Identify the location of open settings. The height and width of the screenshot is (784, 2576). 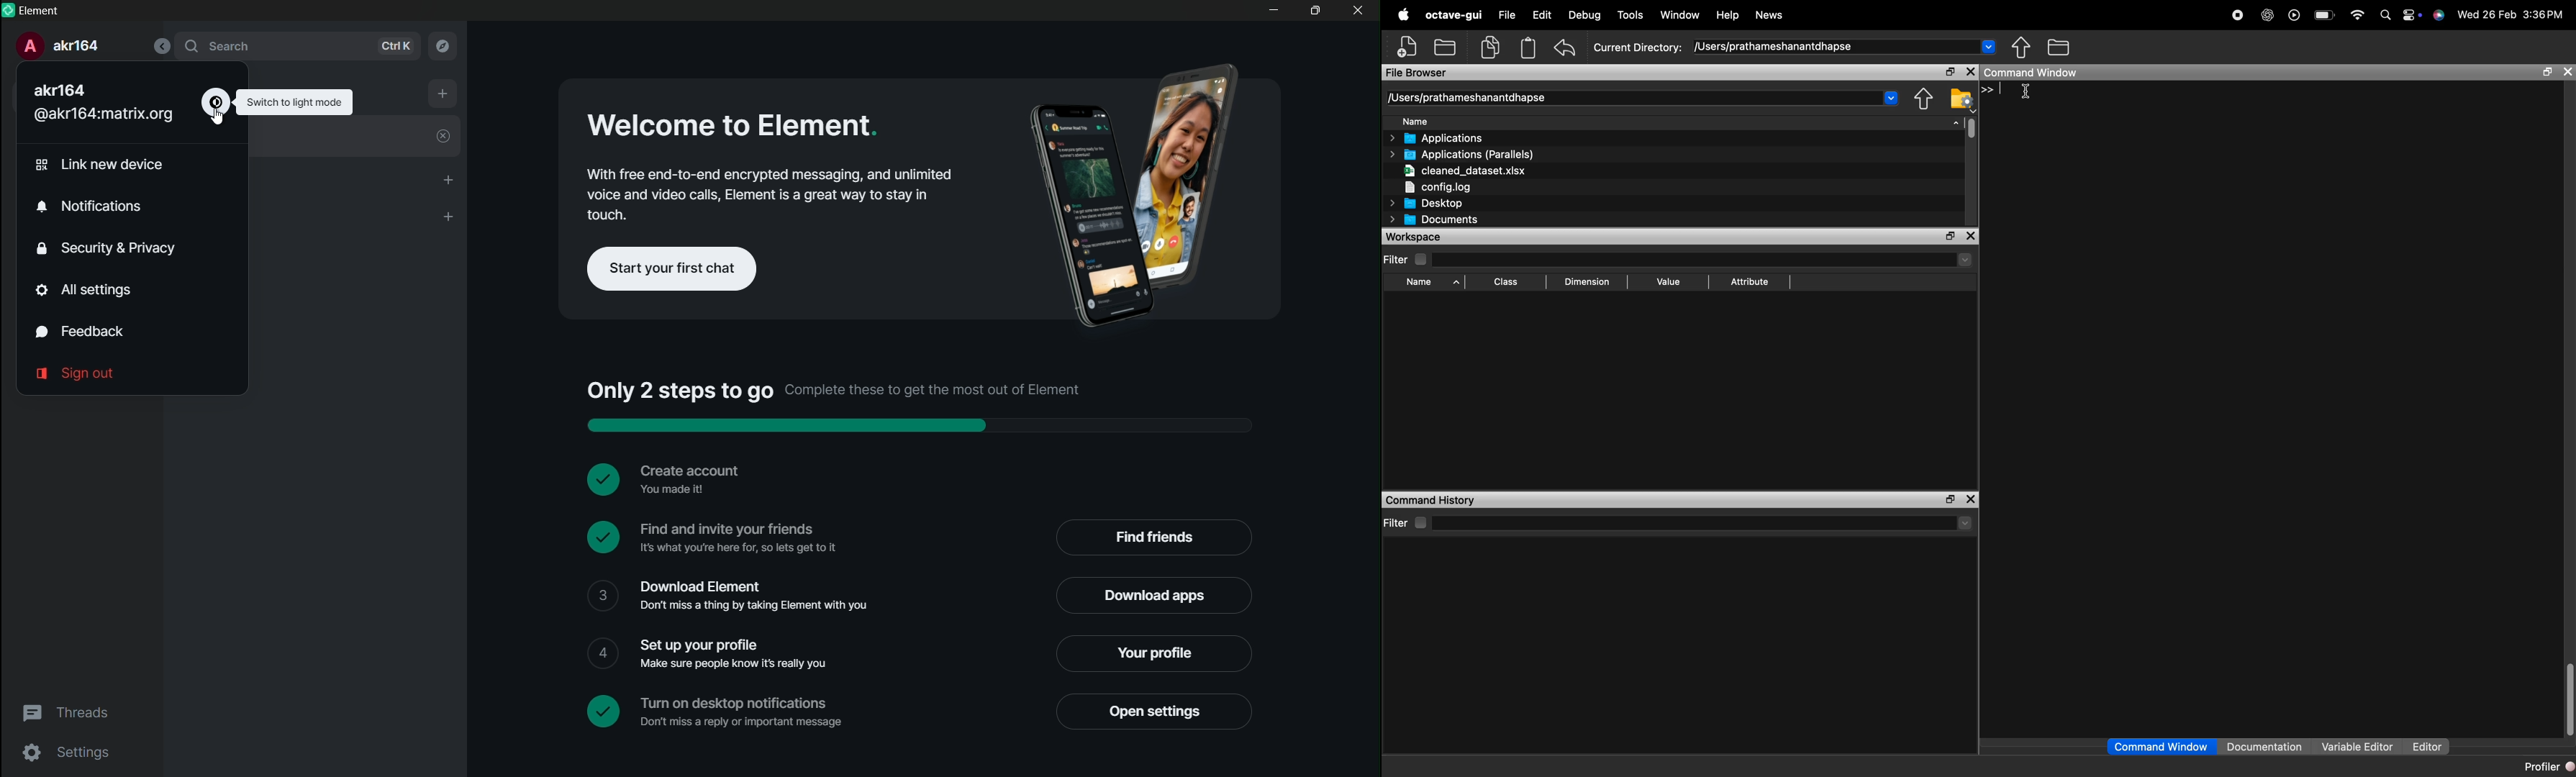
(1153, 713).